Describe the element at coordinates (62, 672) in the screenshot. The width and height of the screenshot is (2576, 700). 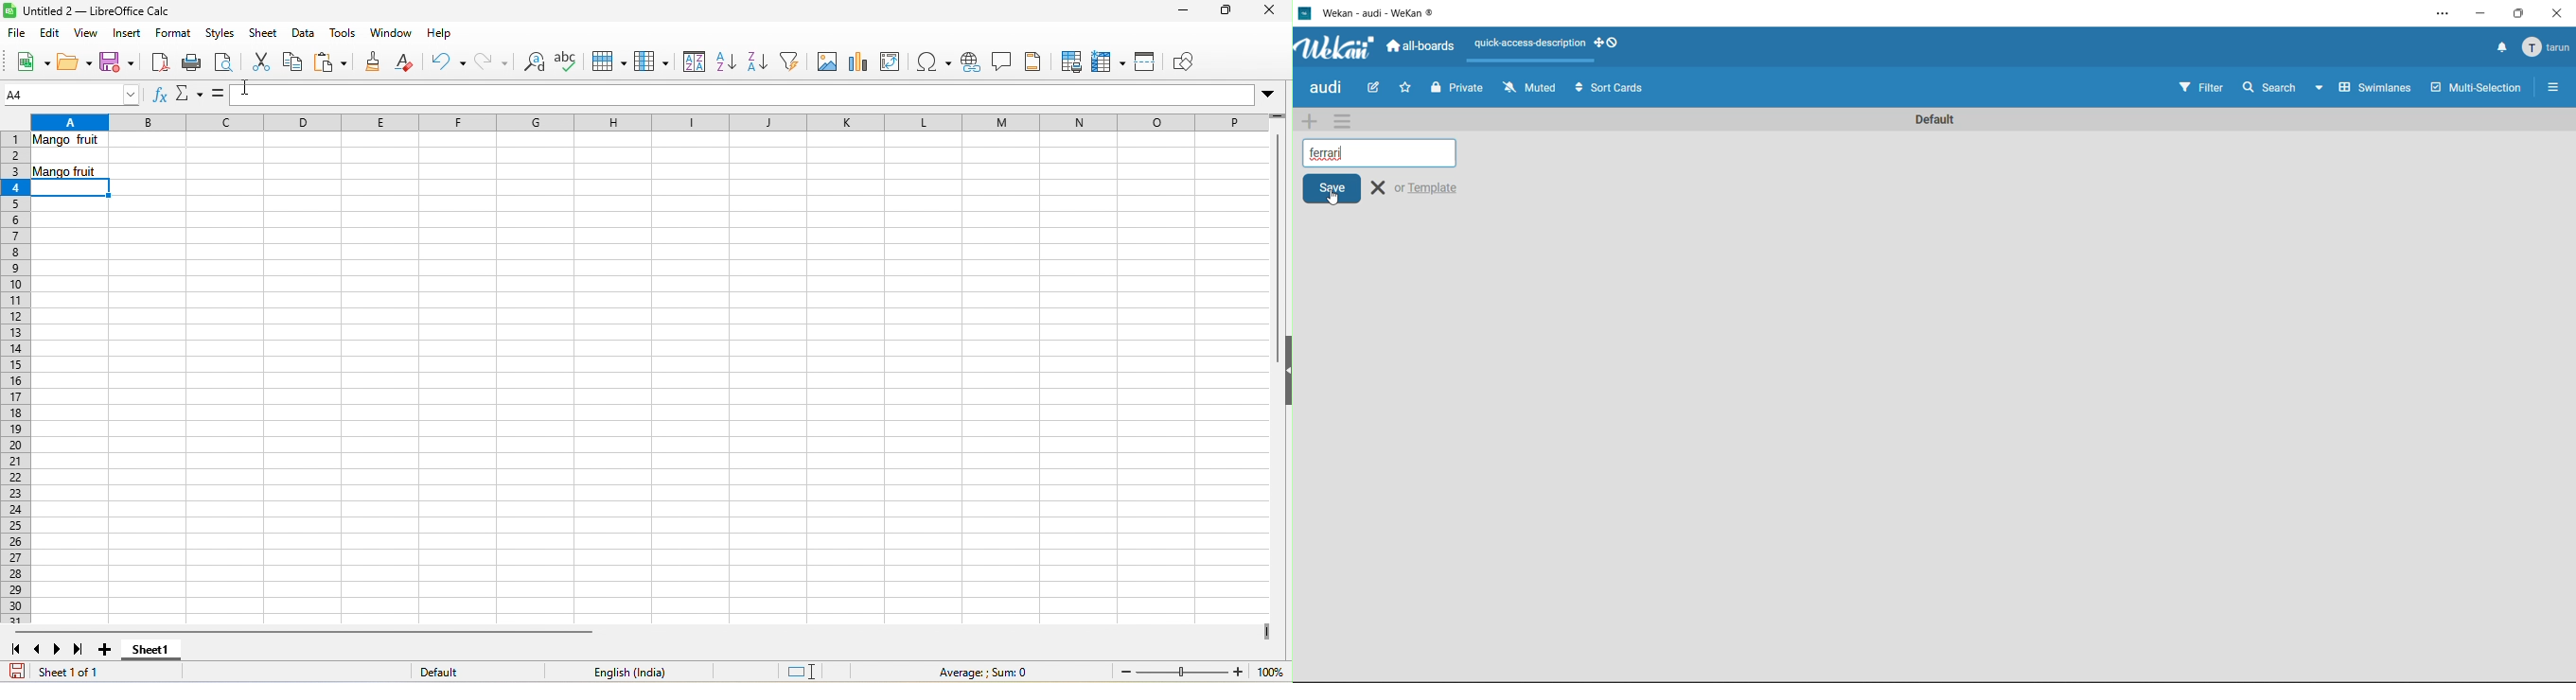
I see `sheet 1 of 1` at that location.